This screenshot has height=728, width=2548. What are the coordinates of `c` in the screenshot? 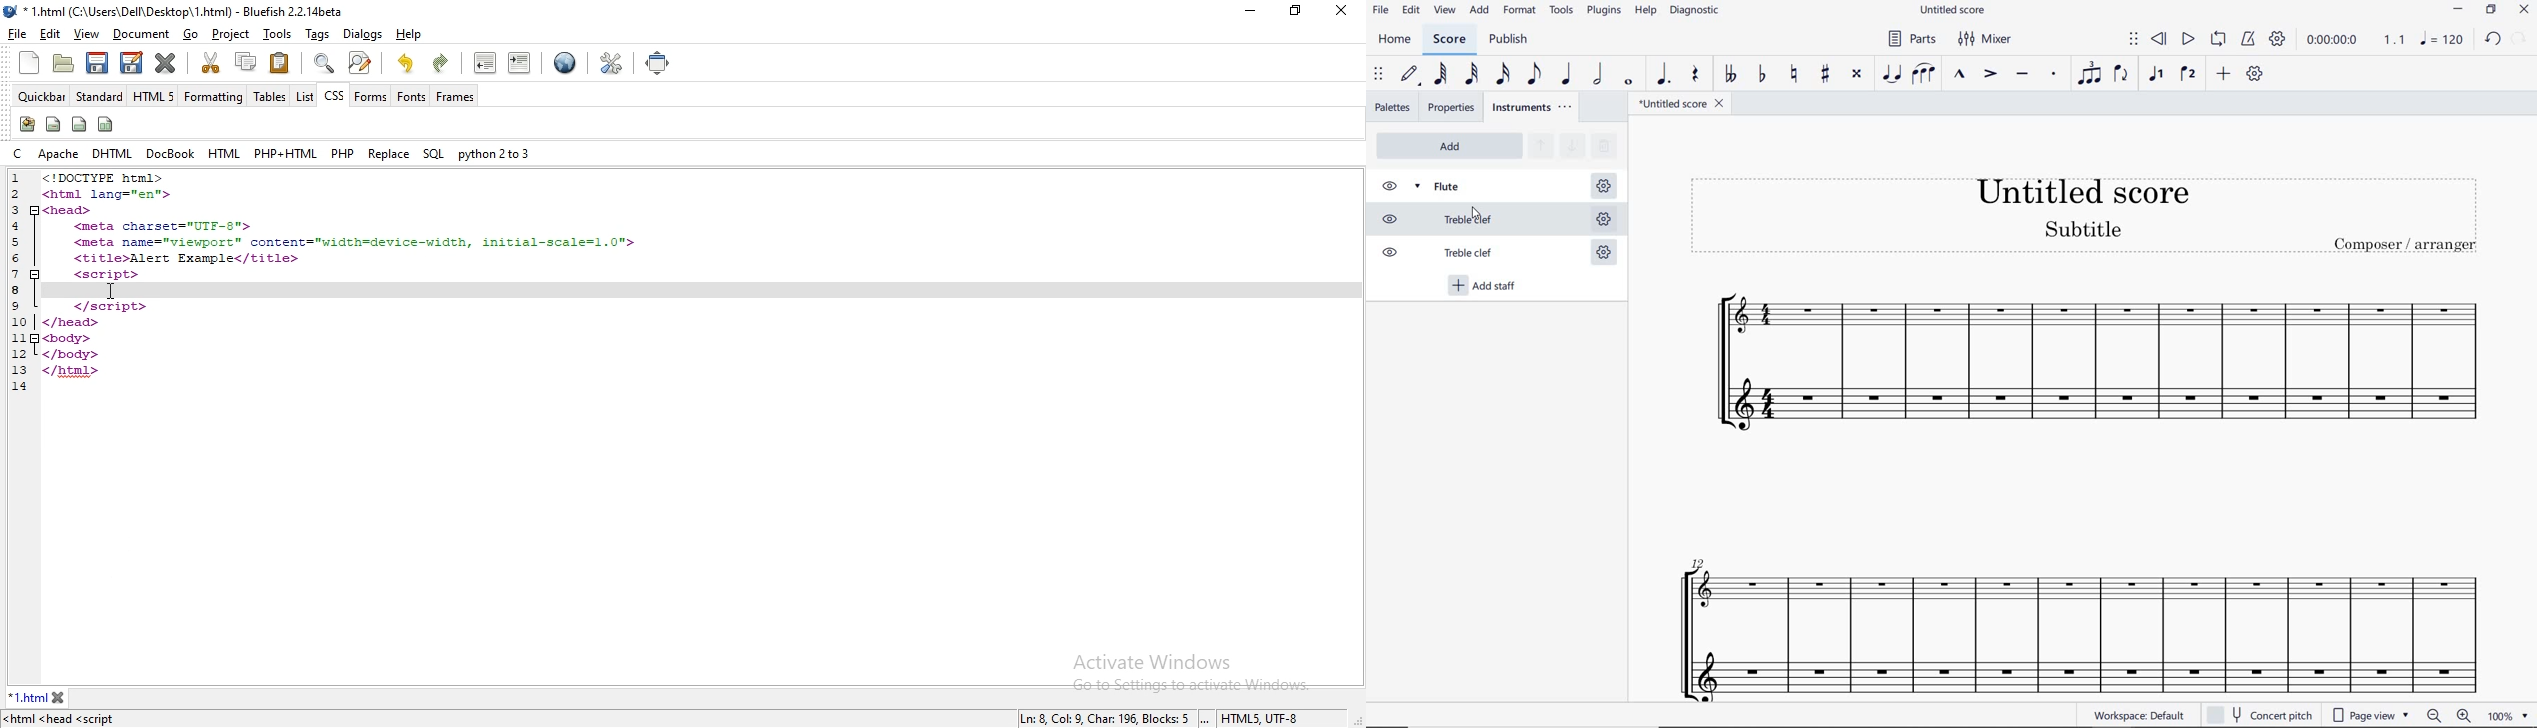 It's located at (16, 153).